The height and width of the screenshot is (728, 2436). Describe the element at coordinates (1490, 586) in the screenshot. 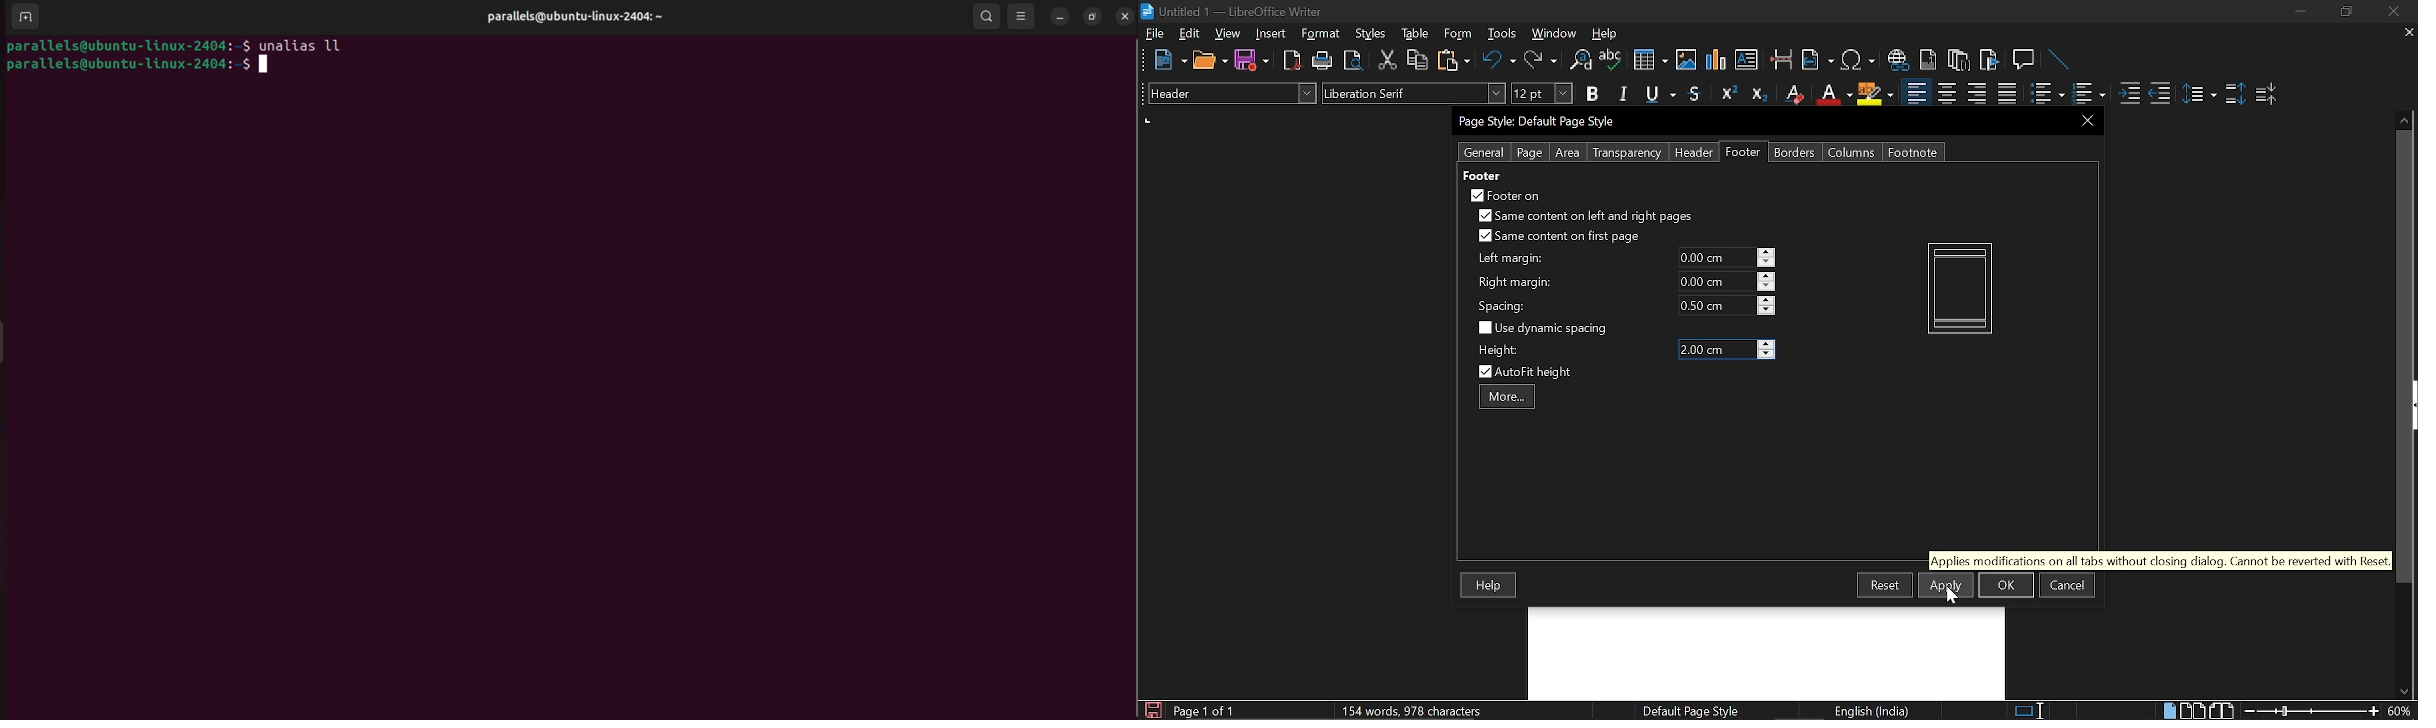

I see `Help` at that location.